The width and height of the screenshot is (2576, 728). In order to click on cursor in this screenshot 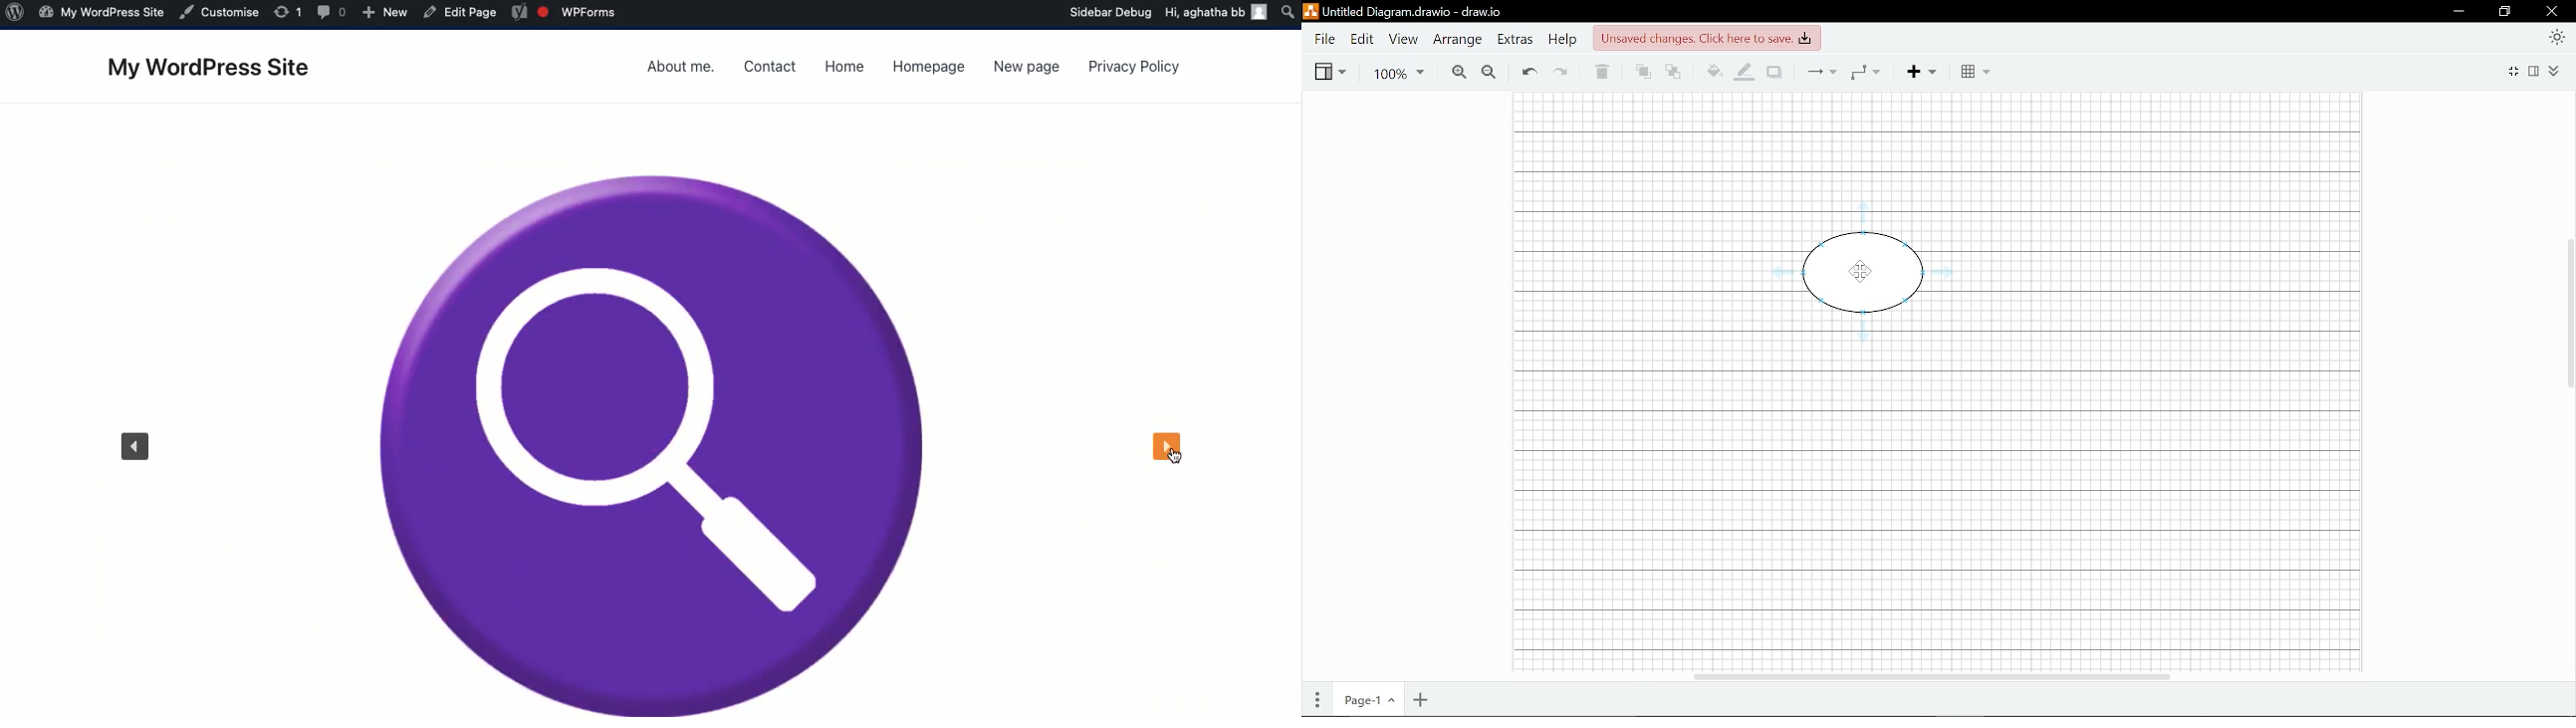, I will do `click(1170, 468)`.